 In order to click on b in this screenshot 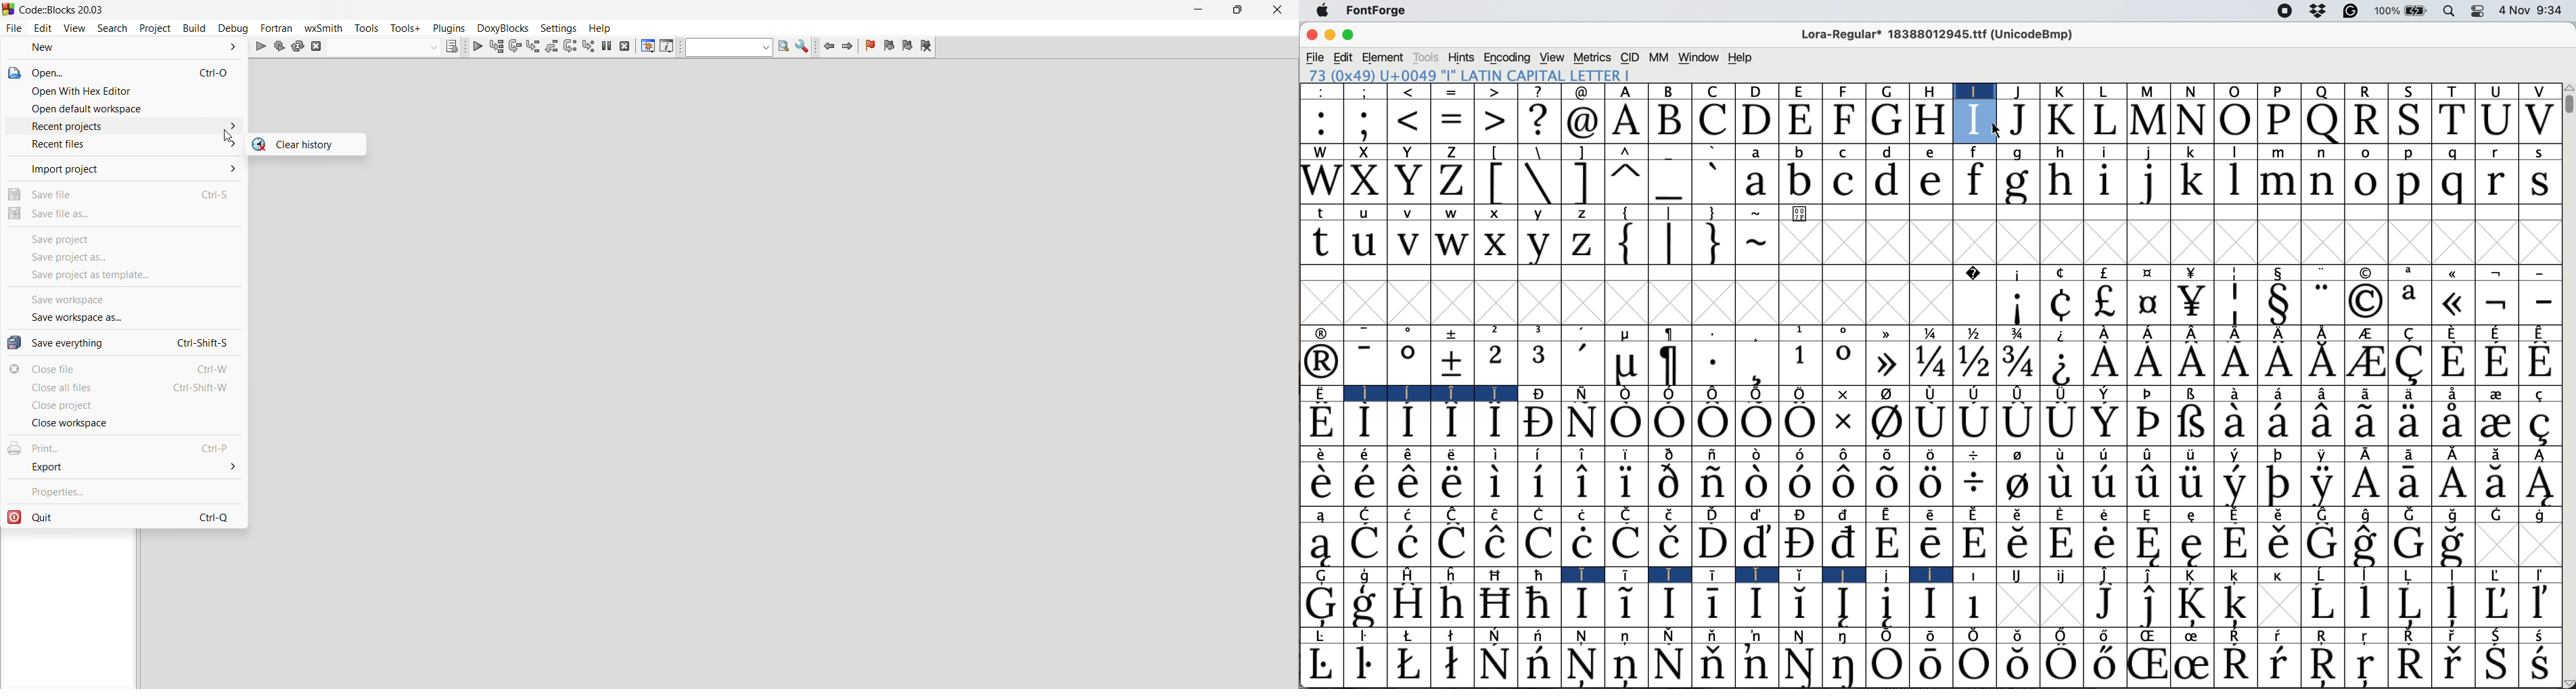, I will do `click(1800, 151)`.